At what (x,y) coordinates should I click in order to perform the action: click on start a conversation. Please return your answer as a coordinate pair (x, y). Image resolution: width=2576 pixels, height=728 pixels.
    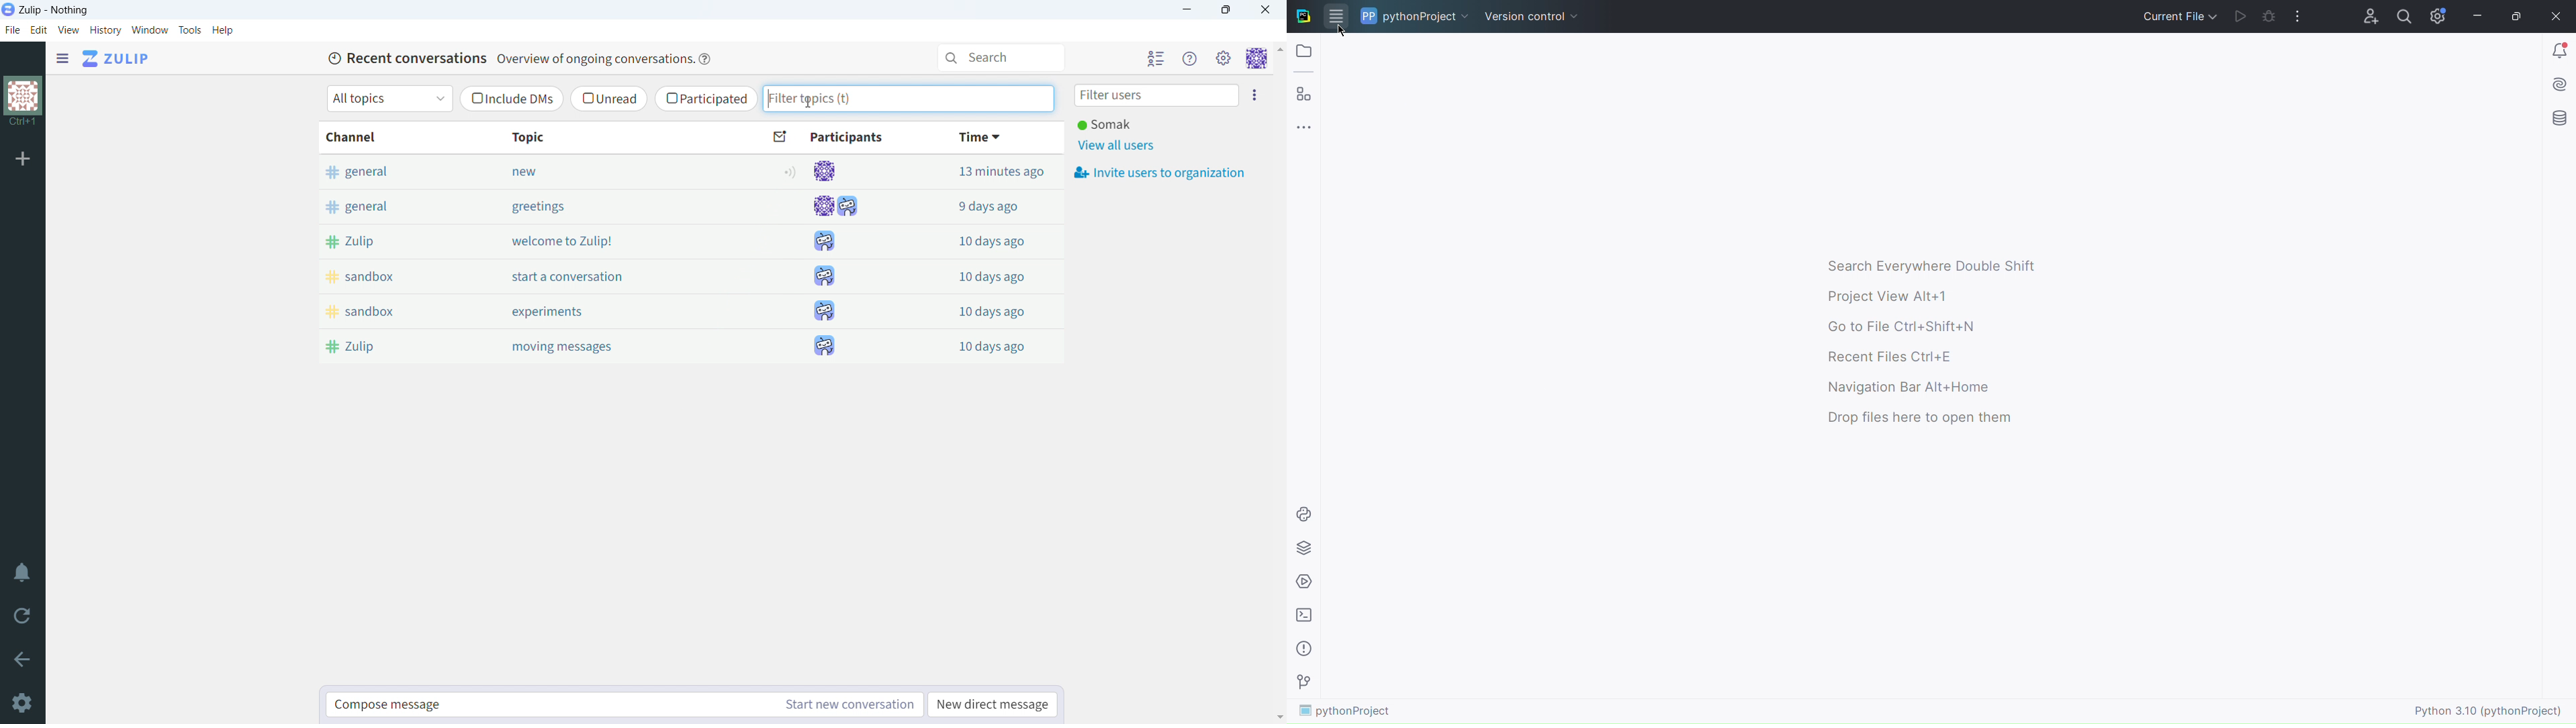
    Looking at the image, I should click on (615, 276).